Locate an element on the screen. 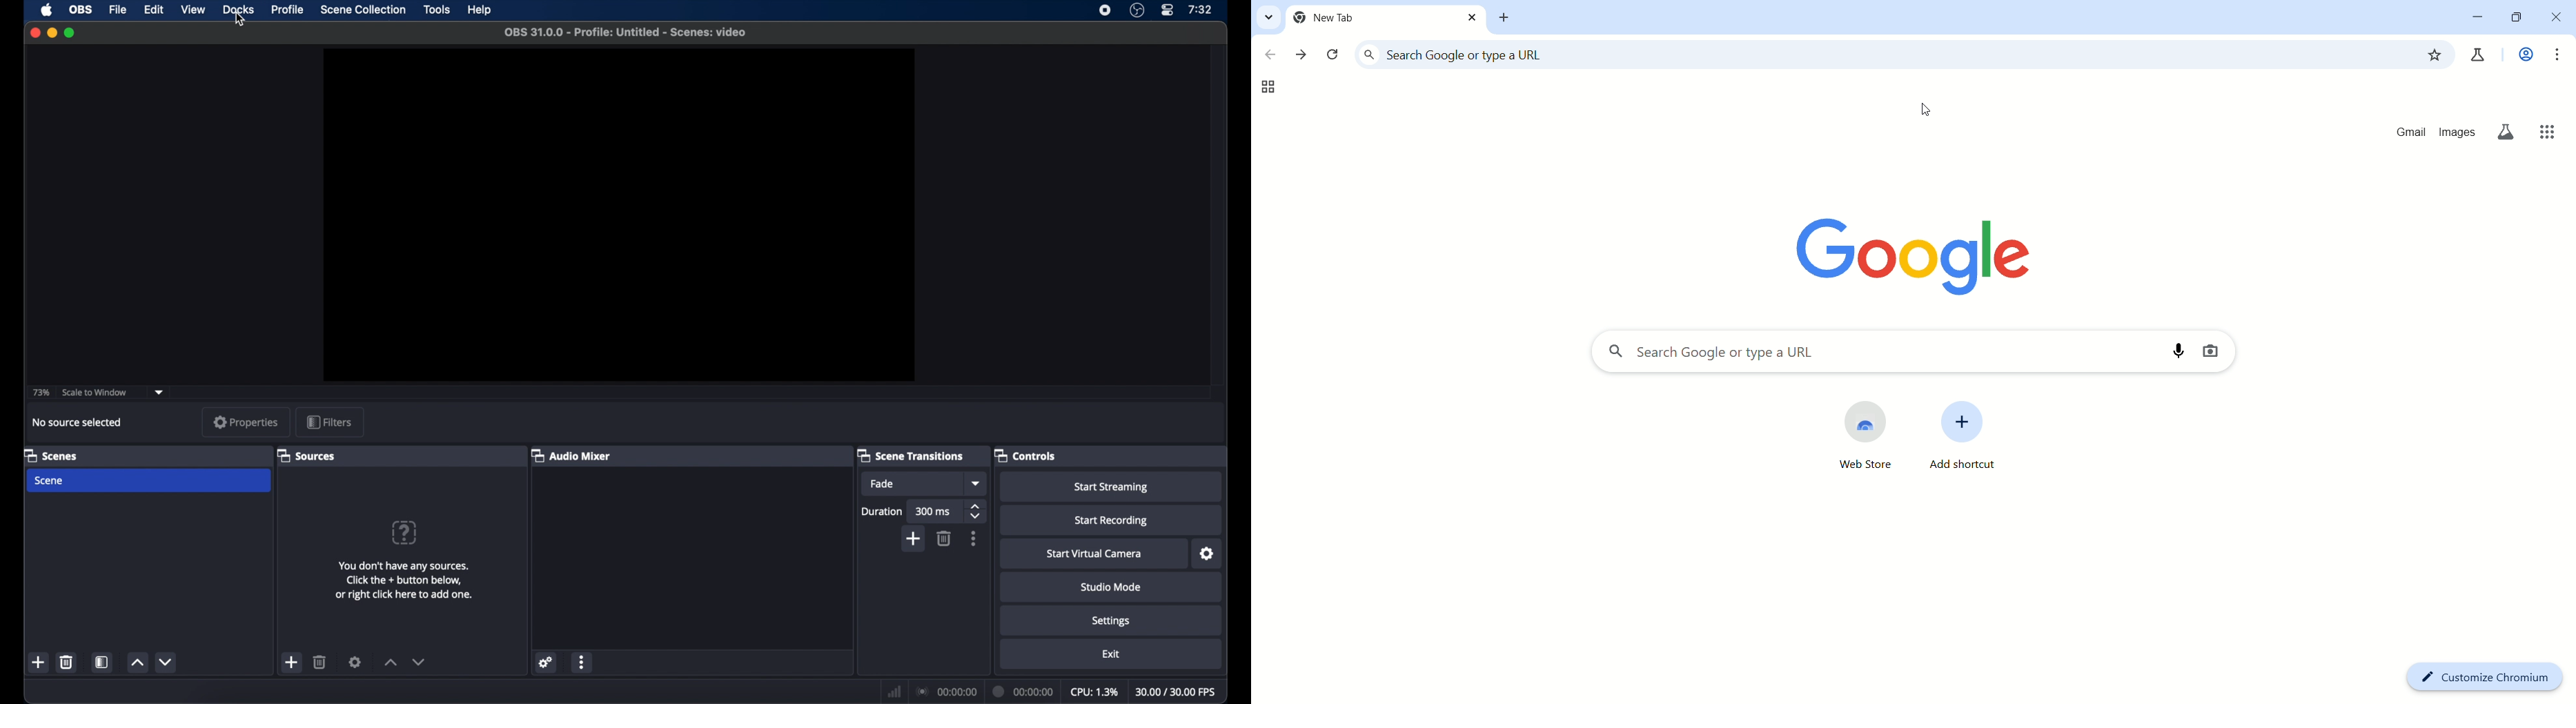 The width and height of the screenshot is (2576, 728). screen recorder icon is located at coordinates (1105, 10).